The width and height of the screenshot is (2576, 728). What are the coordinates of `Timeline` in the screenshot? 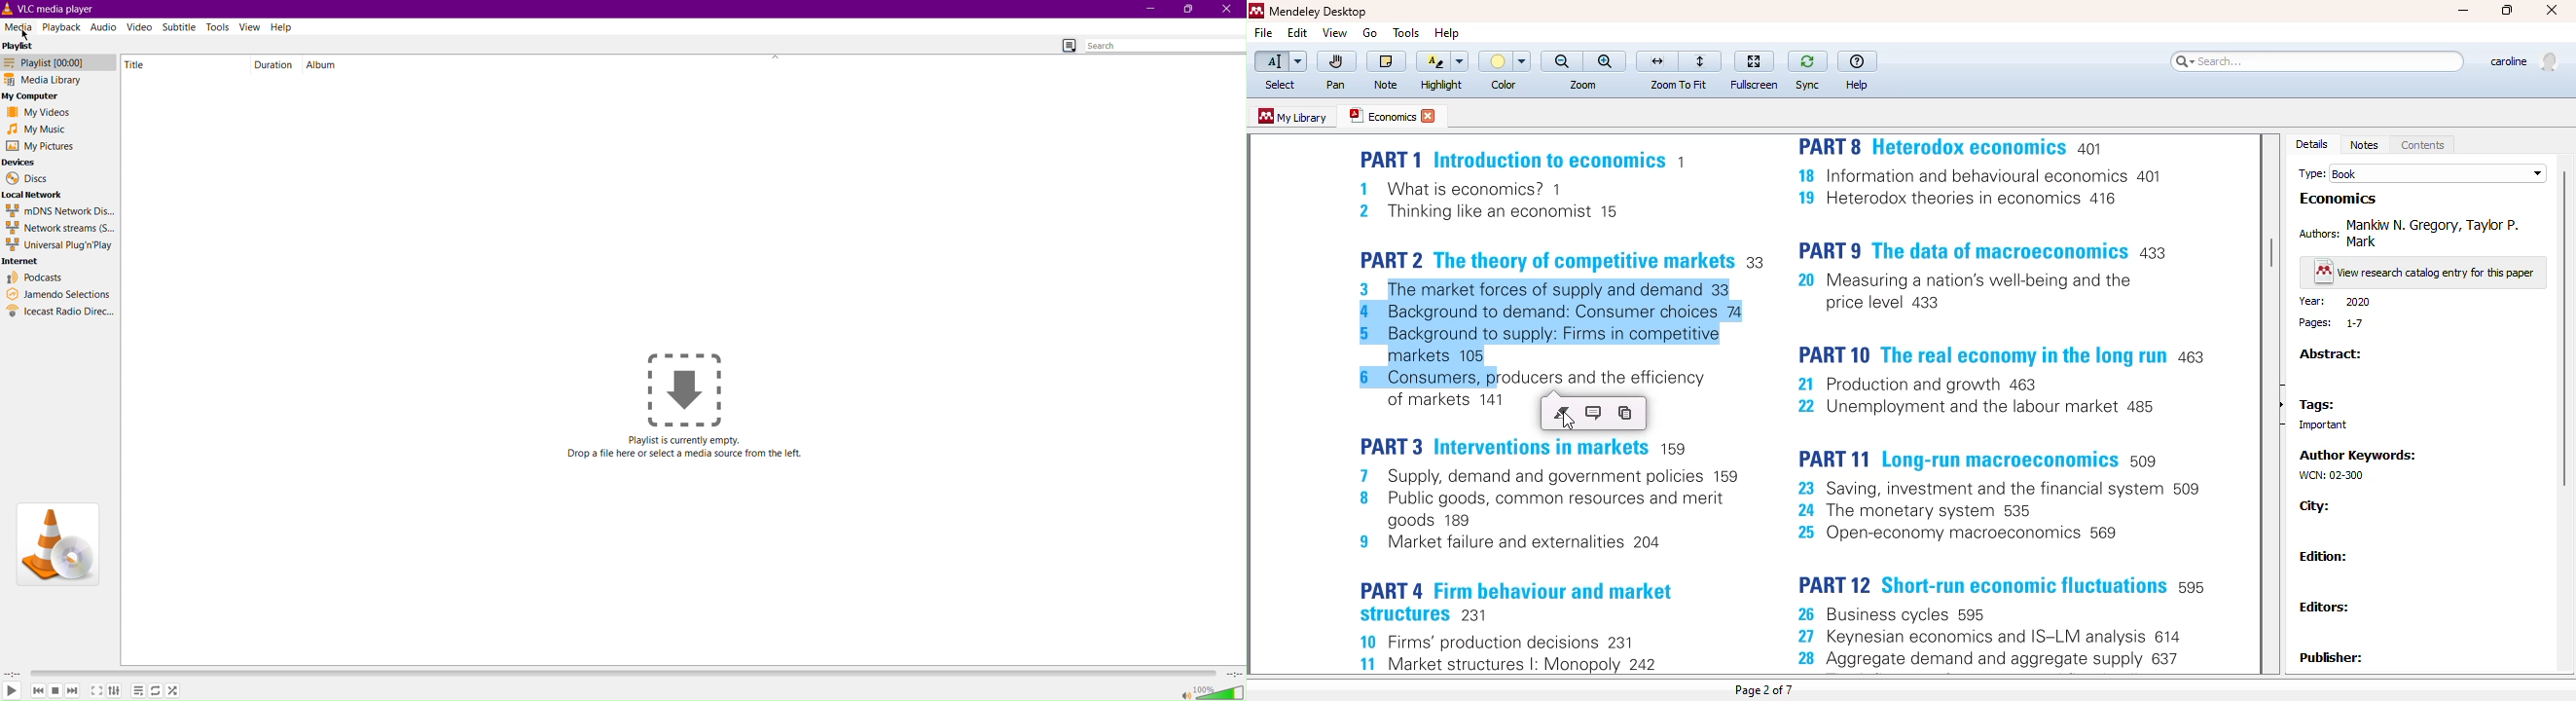 It's located at (621, 673).